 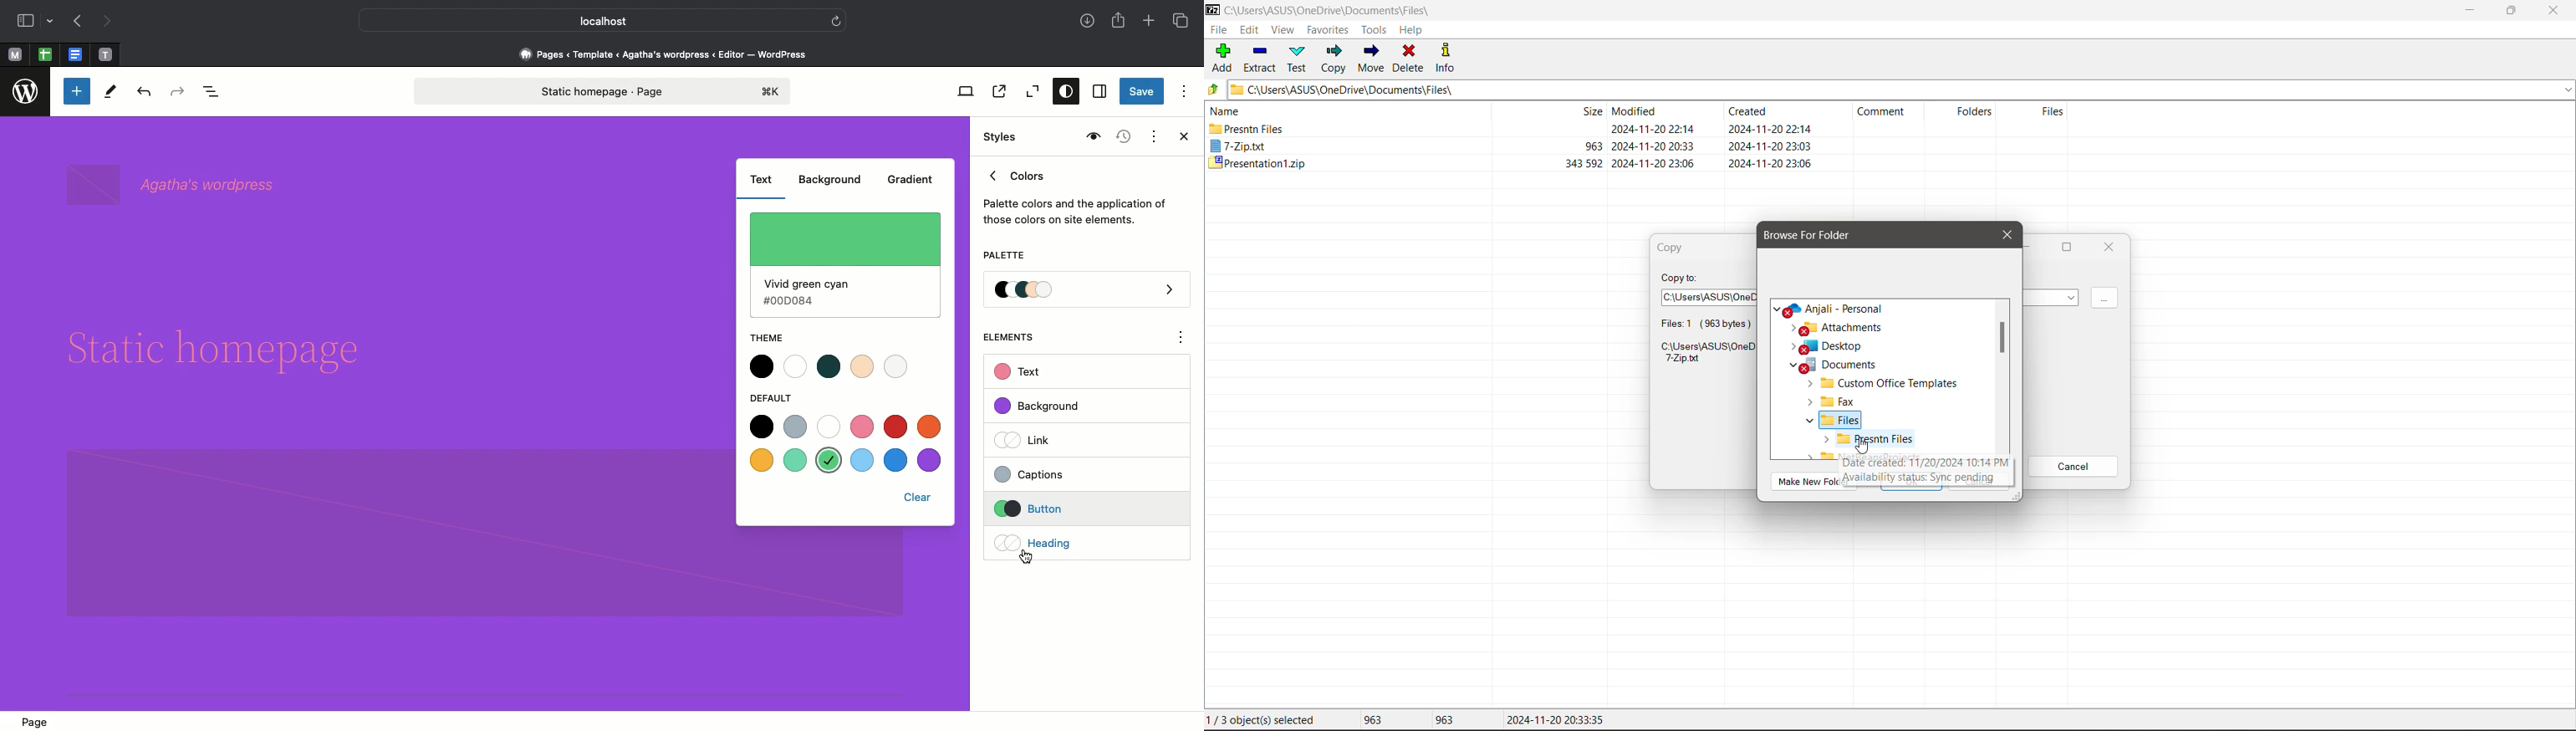 I want to click on Add new tab, so click(x=1150, y=23).